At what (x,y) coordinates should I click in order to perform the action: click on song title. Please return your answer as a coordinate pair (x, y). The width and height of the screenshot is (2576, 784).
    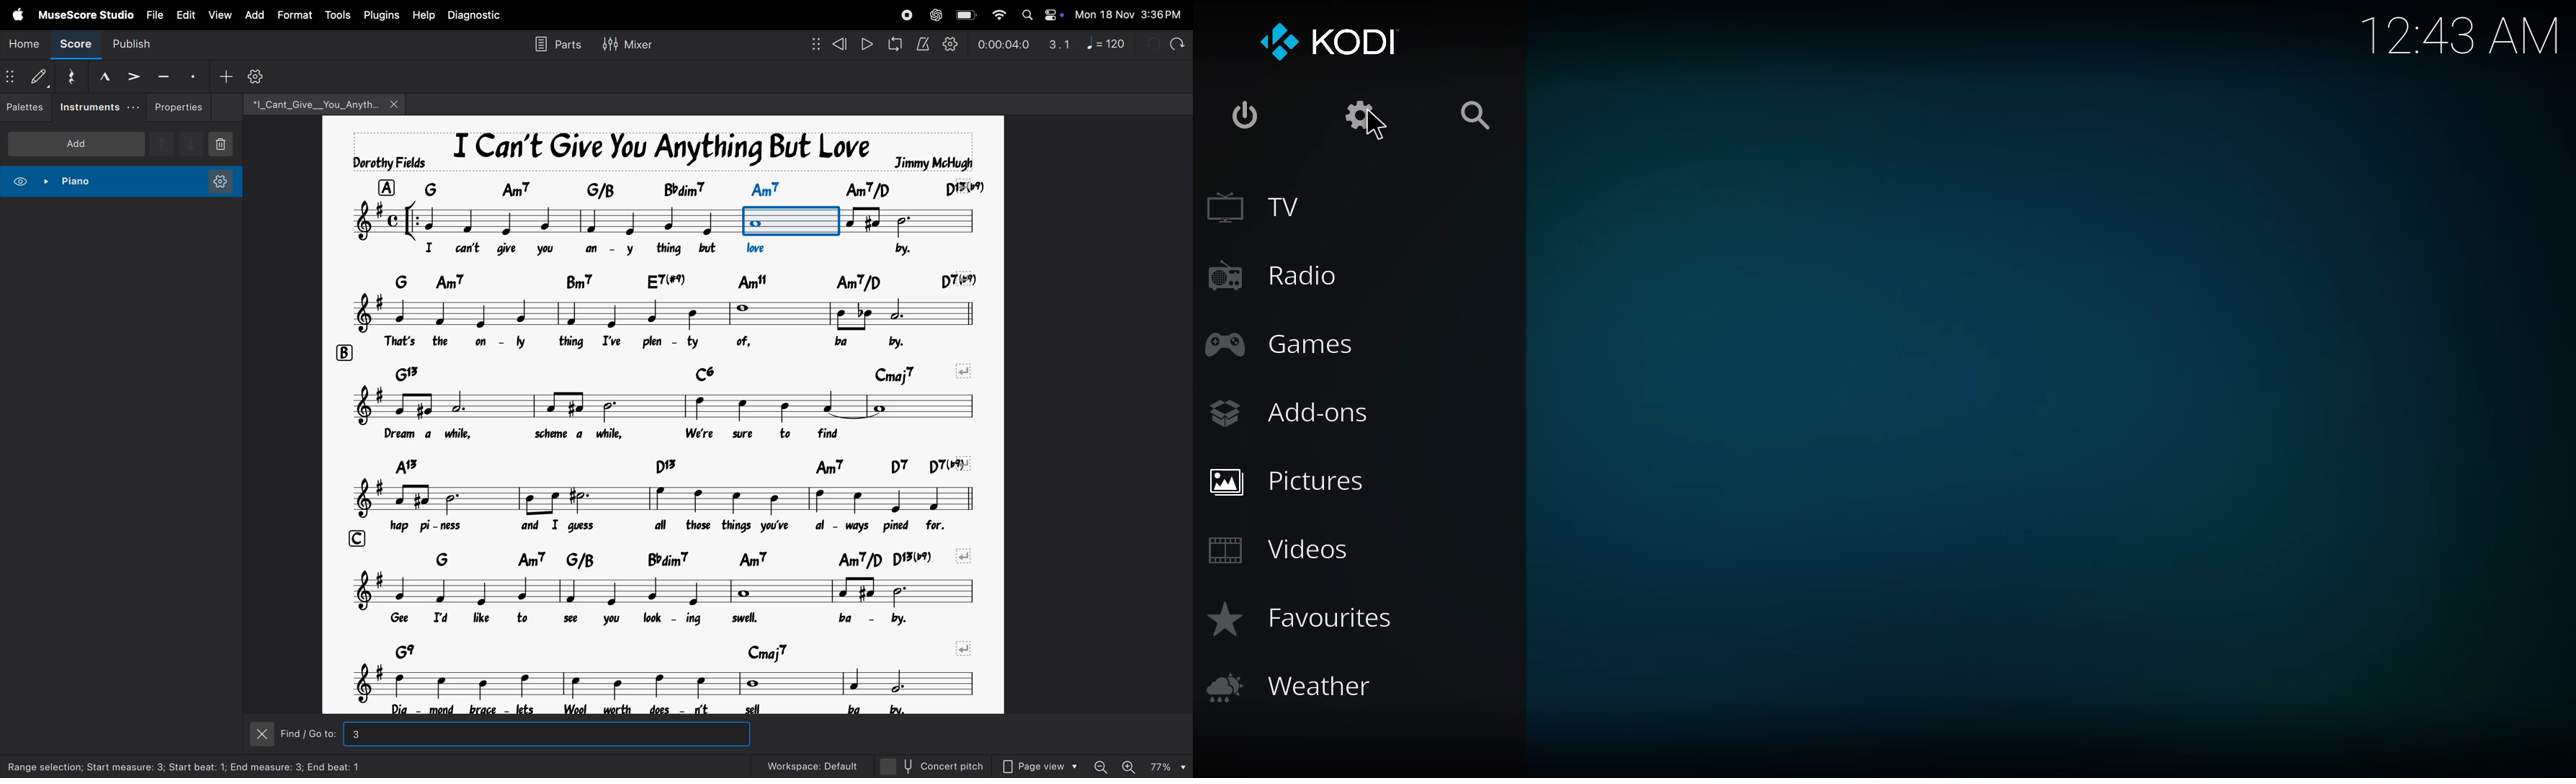
    Looking at the image, I should click on (655, 151).